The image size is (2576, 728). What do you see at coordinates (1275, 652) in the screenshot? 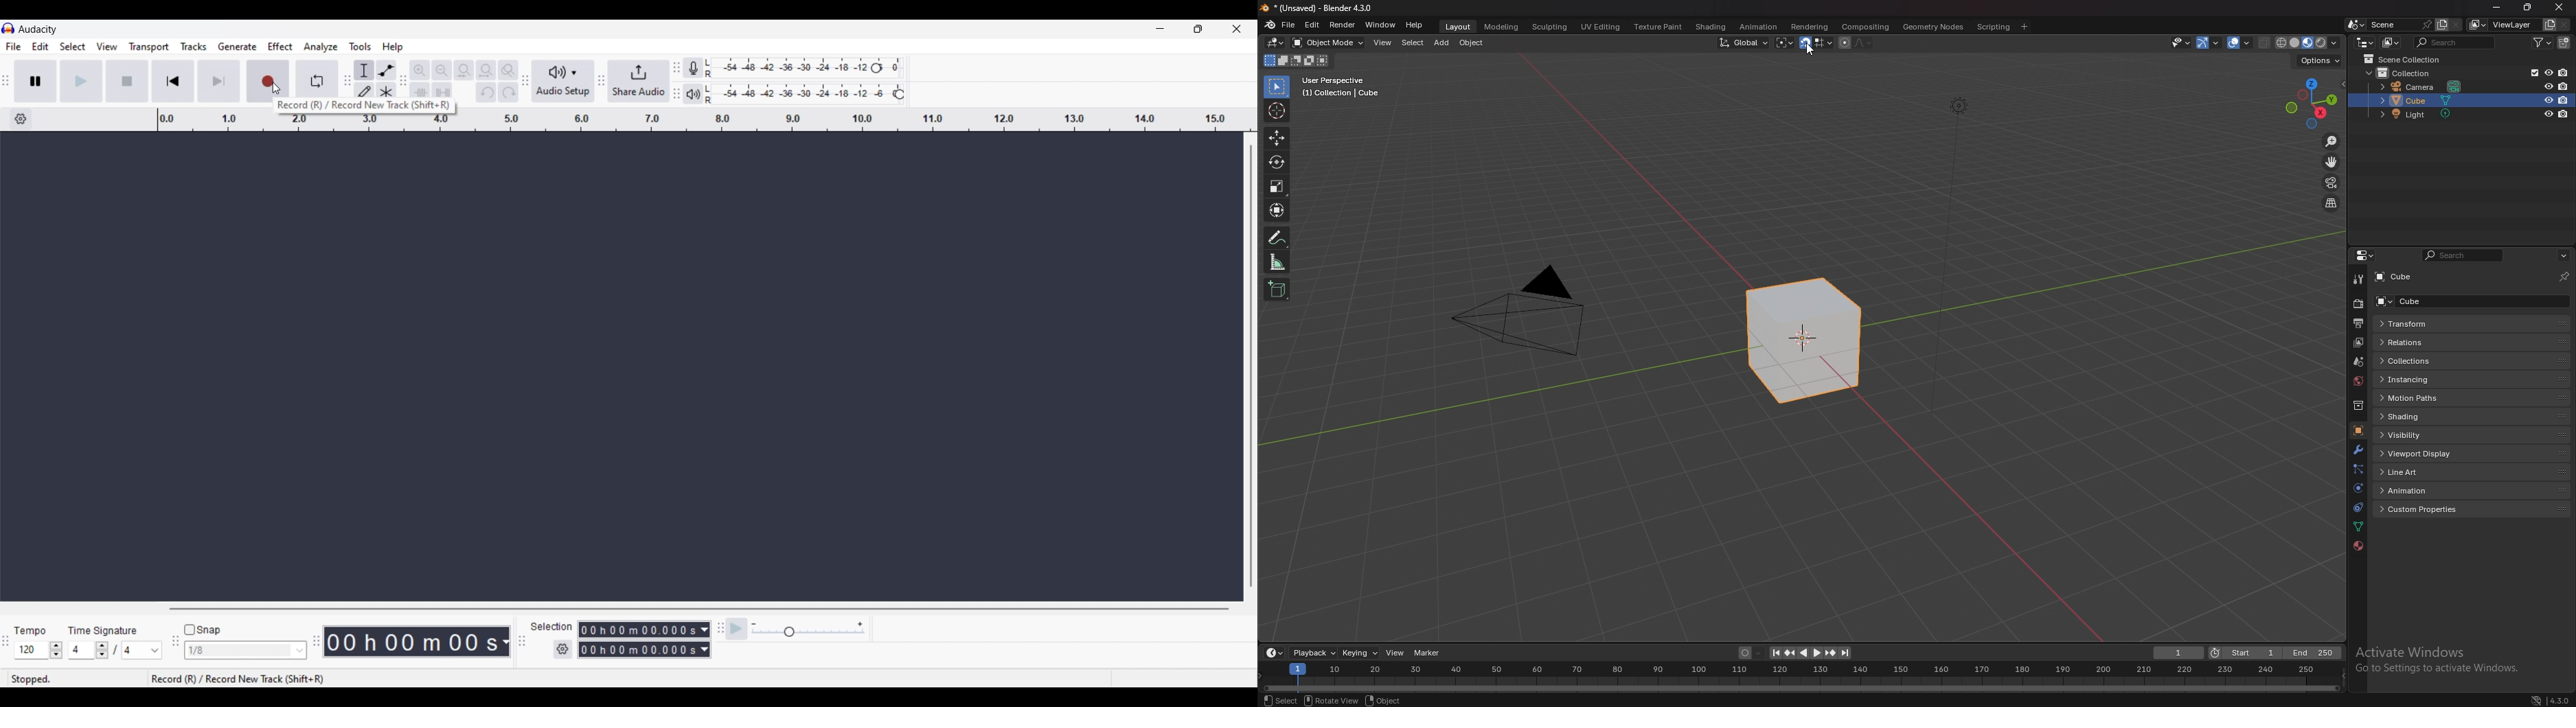
I see `editor type` at bounding box center [1275, 652].